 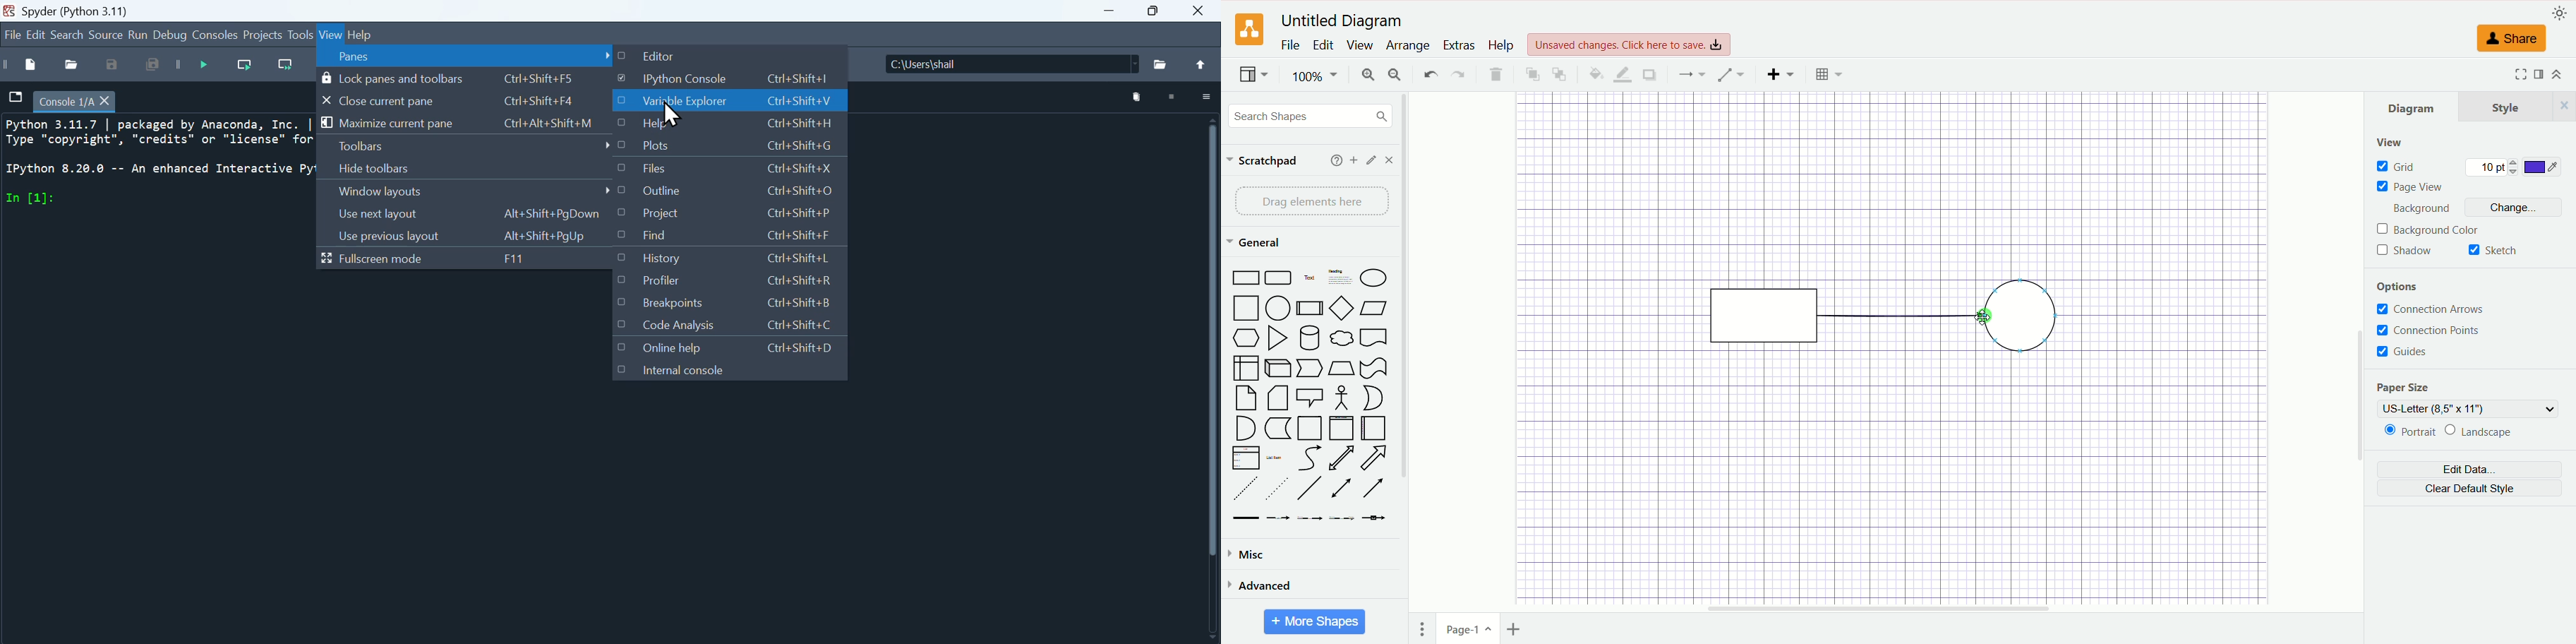 What do you see at coordinates (1253, 74) in the screenshot?
I see `view` at bounding box center [1253, 74].